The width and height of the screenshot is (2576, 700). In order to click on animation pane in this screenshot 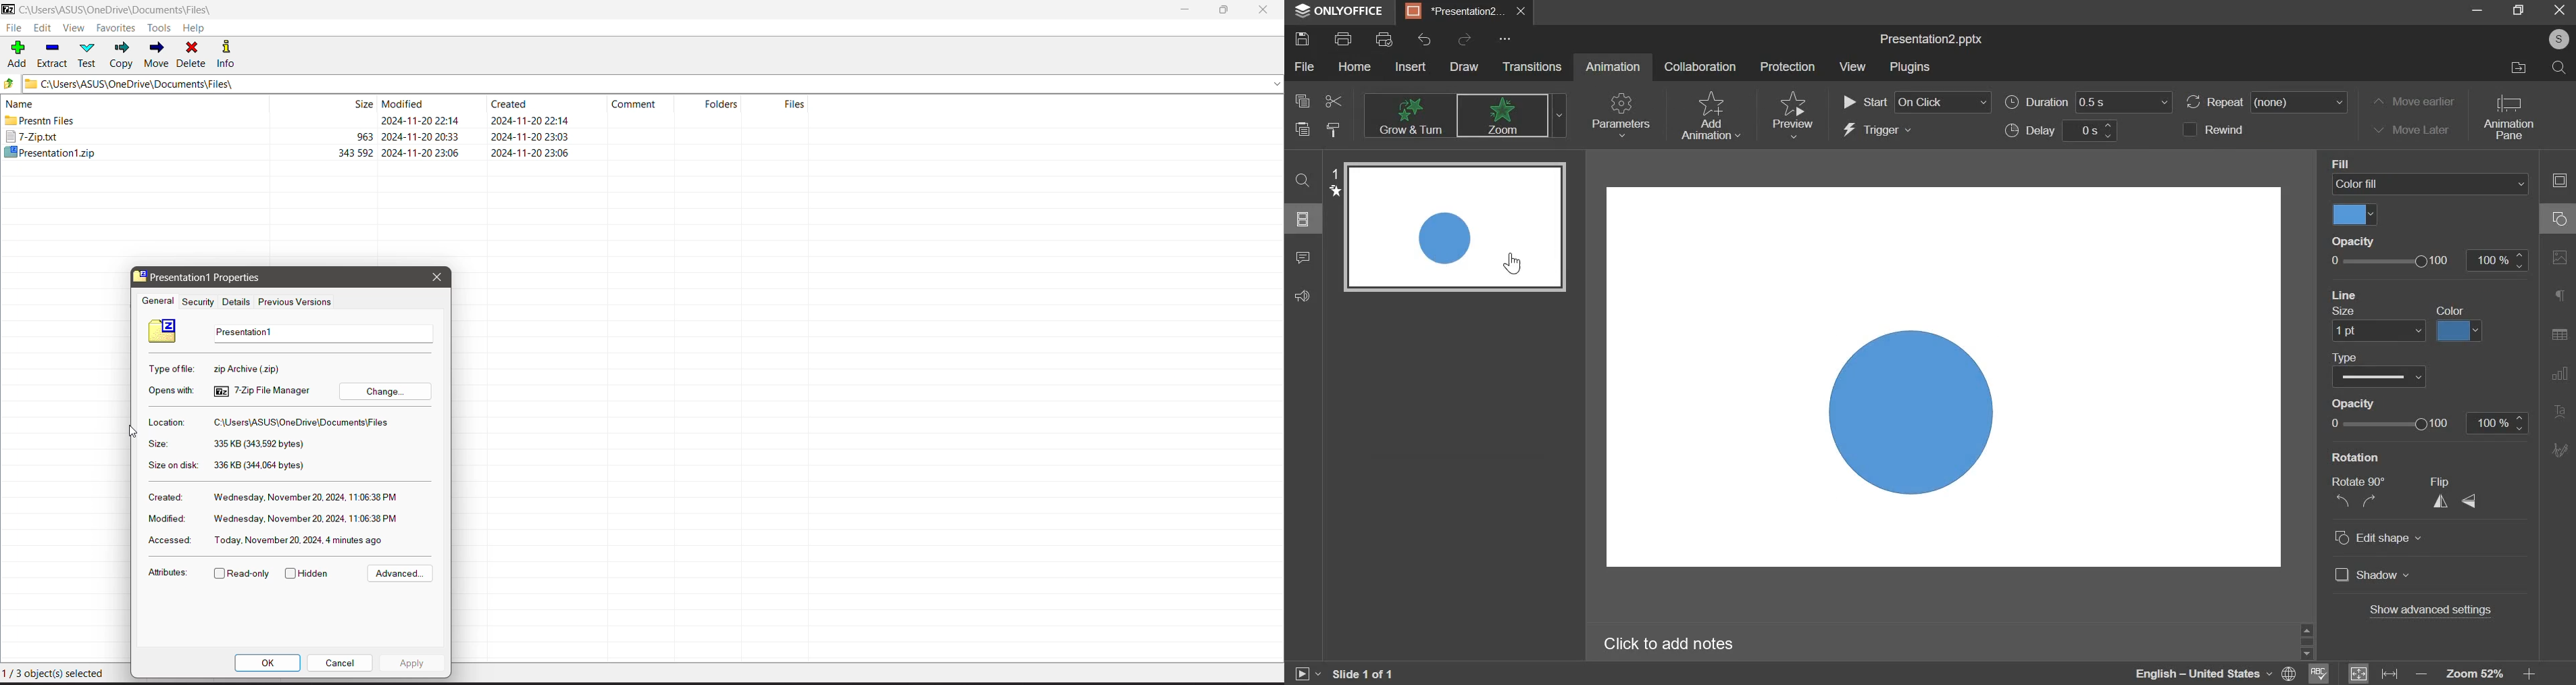, I will do `click(2510, 118)`.